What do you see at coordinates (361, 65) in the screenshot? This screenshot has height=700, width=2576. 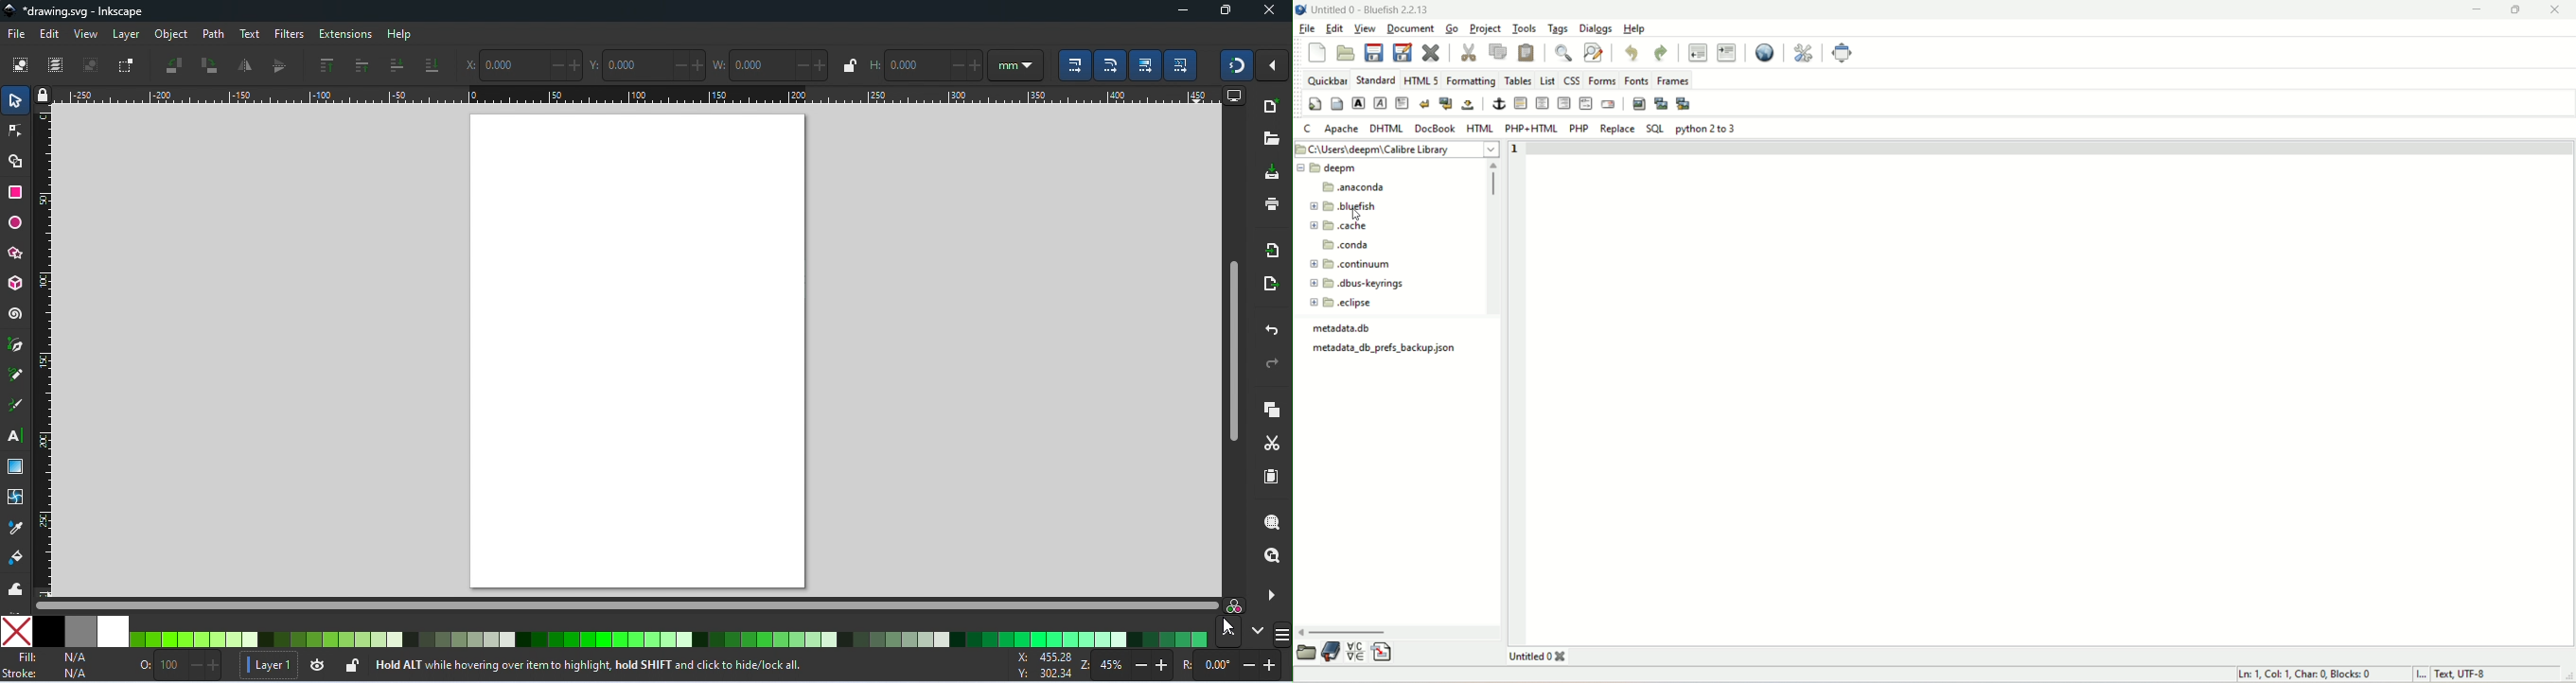 I see `raise` at bounding box center [361, 65].